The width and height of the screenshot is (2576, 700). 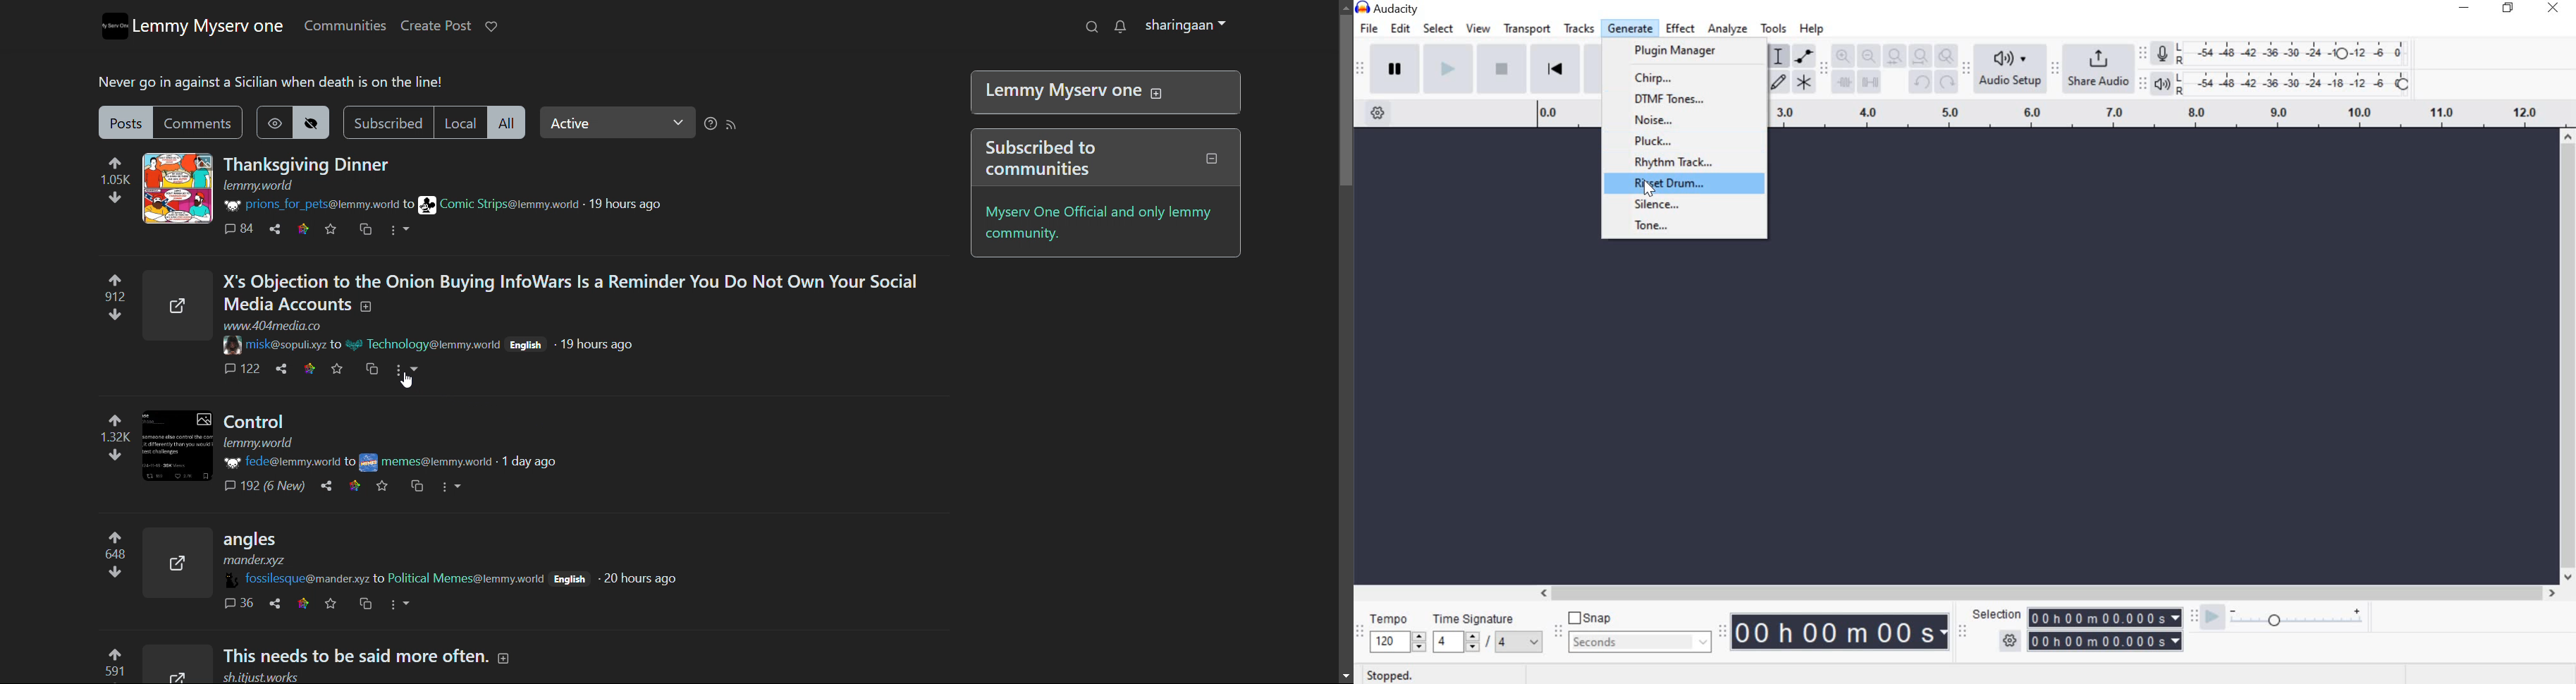 I want to click on comments, so click(x=200, y=124).